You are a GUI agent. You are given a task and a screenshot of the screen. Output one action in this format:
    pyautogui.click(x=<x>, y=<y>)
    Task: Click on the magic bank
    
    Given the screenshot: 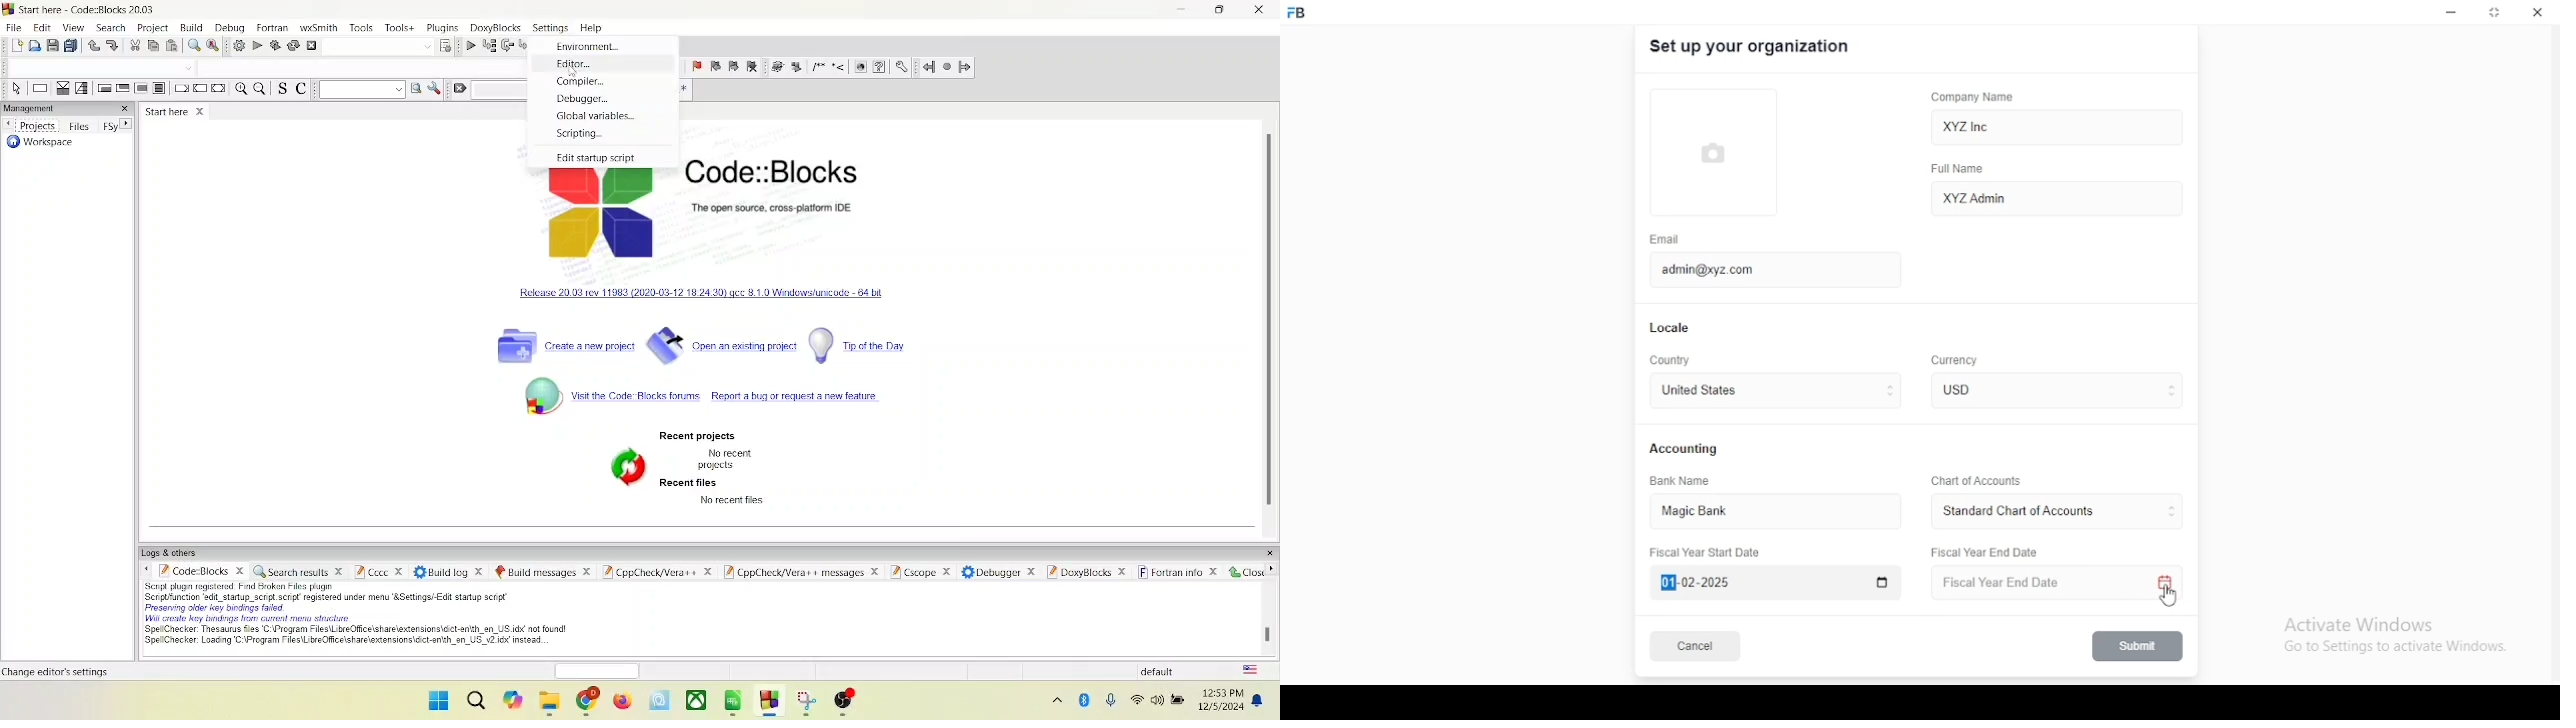 What is the action you would take?
    pyautogui.click(x=1703, y=512)
    